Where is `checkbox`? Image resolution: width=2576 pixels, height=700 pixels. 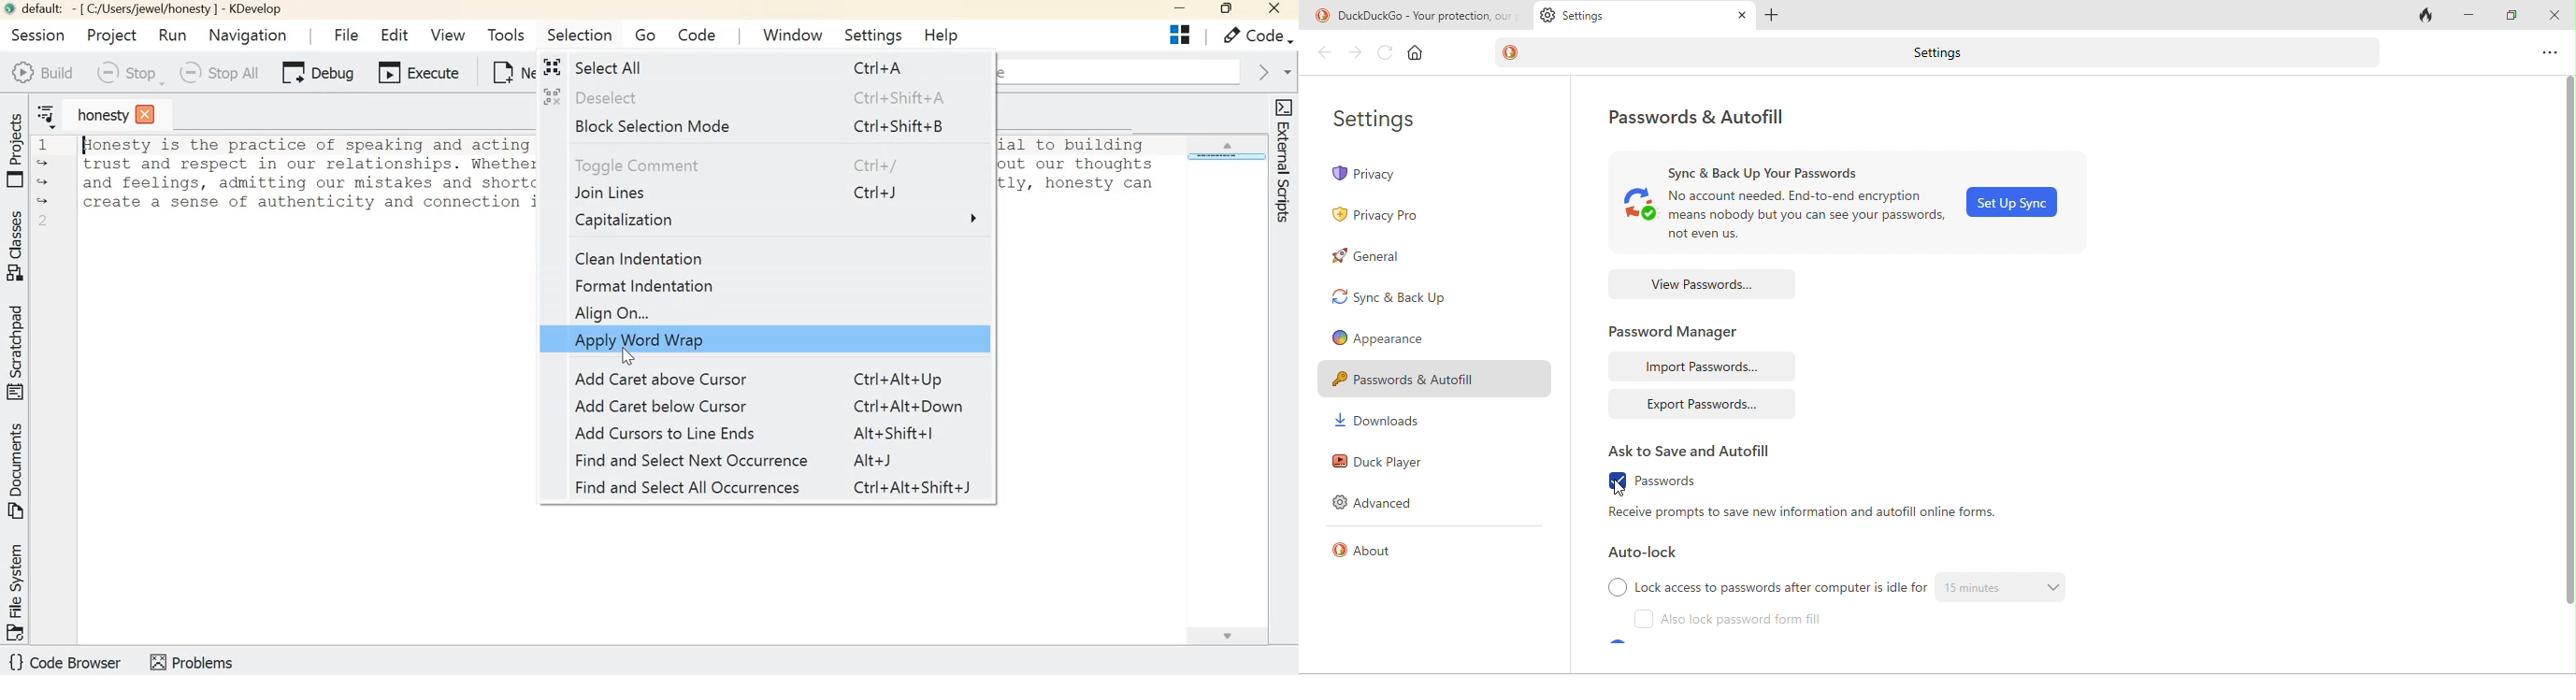 checkbox is located at coordinates (1647, 622).